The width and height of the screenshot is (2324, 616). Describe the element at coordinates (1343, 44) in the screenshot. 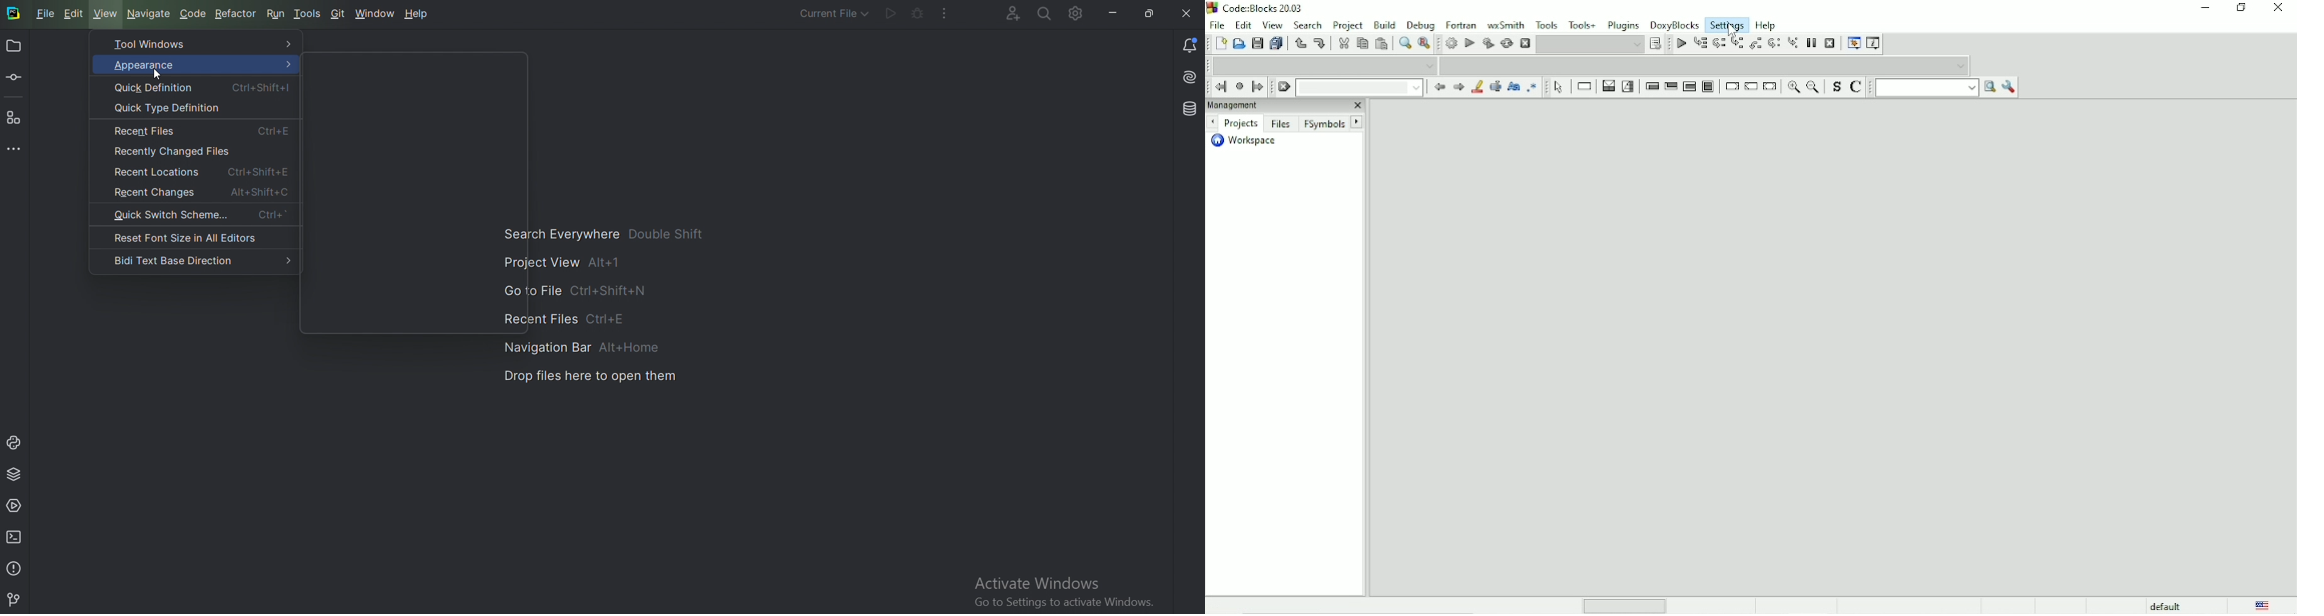

I see `Cut` at that location.